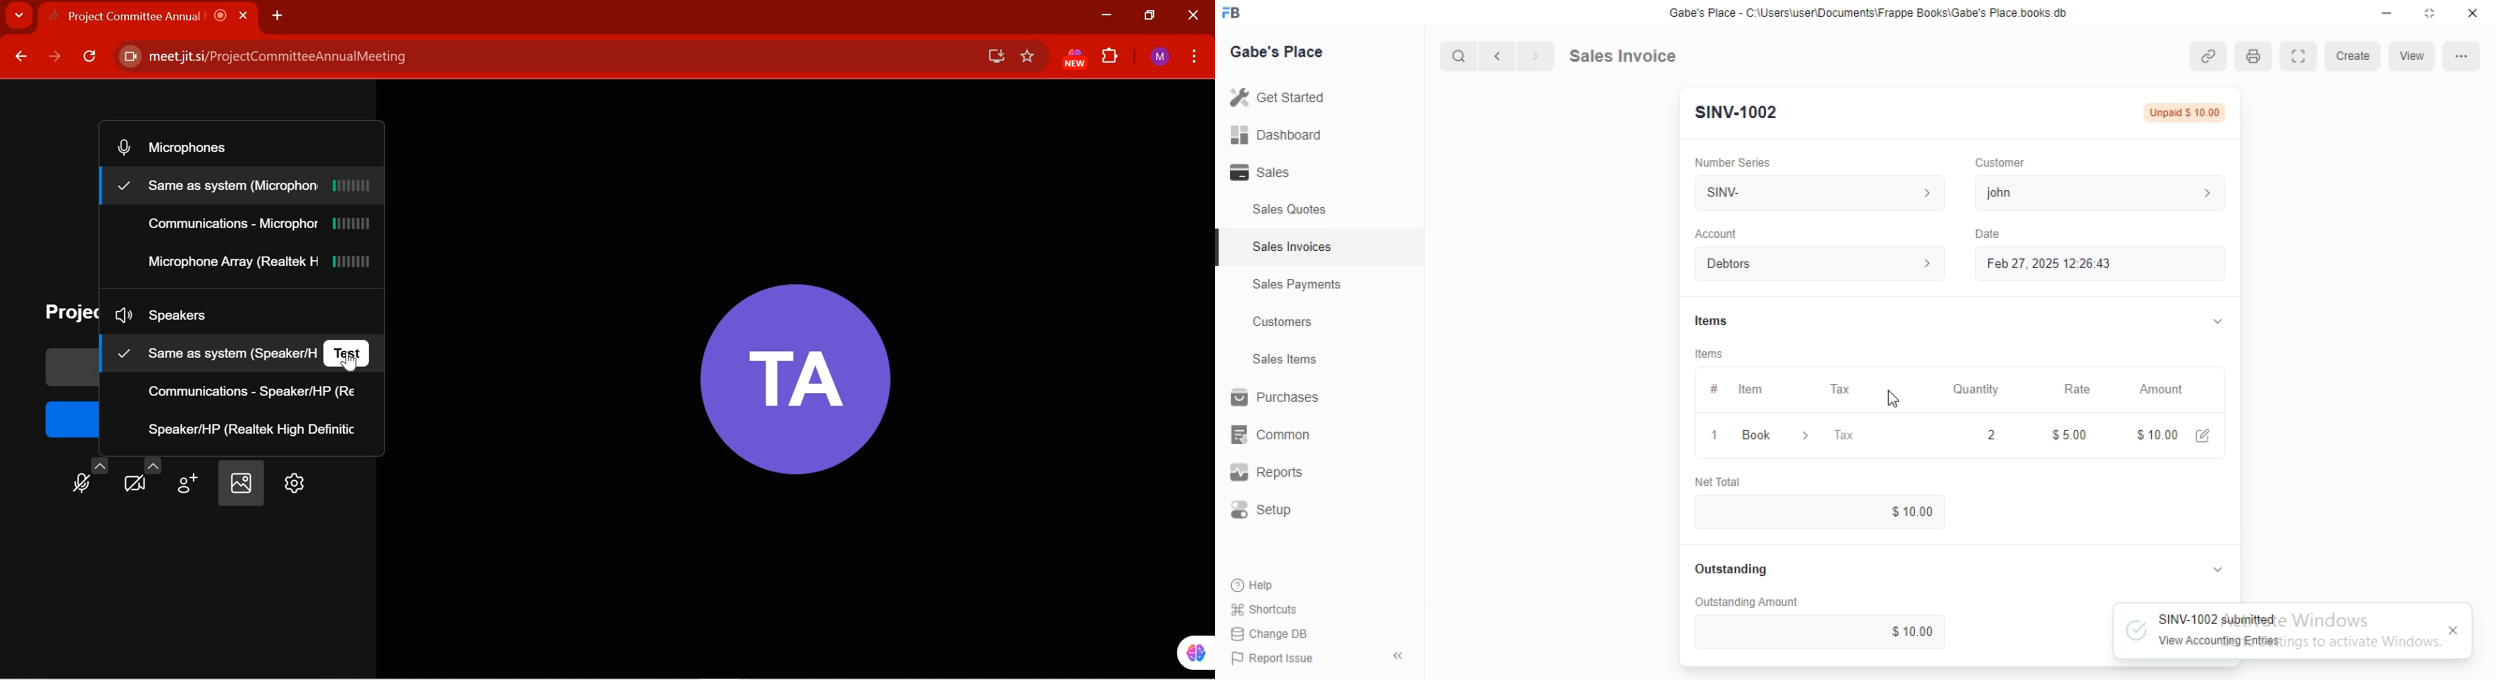 This screenshot has height=700, width=2520. I want to click on Change DB, so click(1272, 634).